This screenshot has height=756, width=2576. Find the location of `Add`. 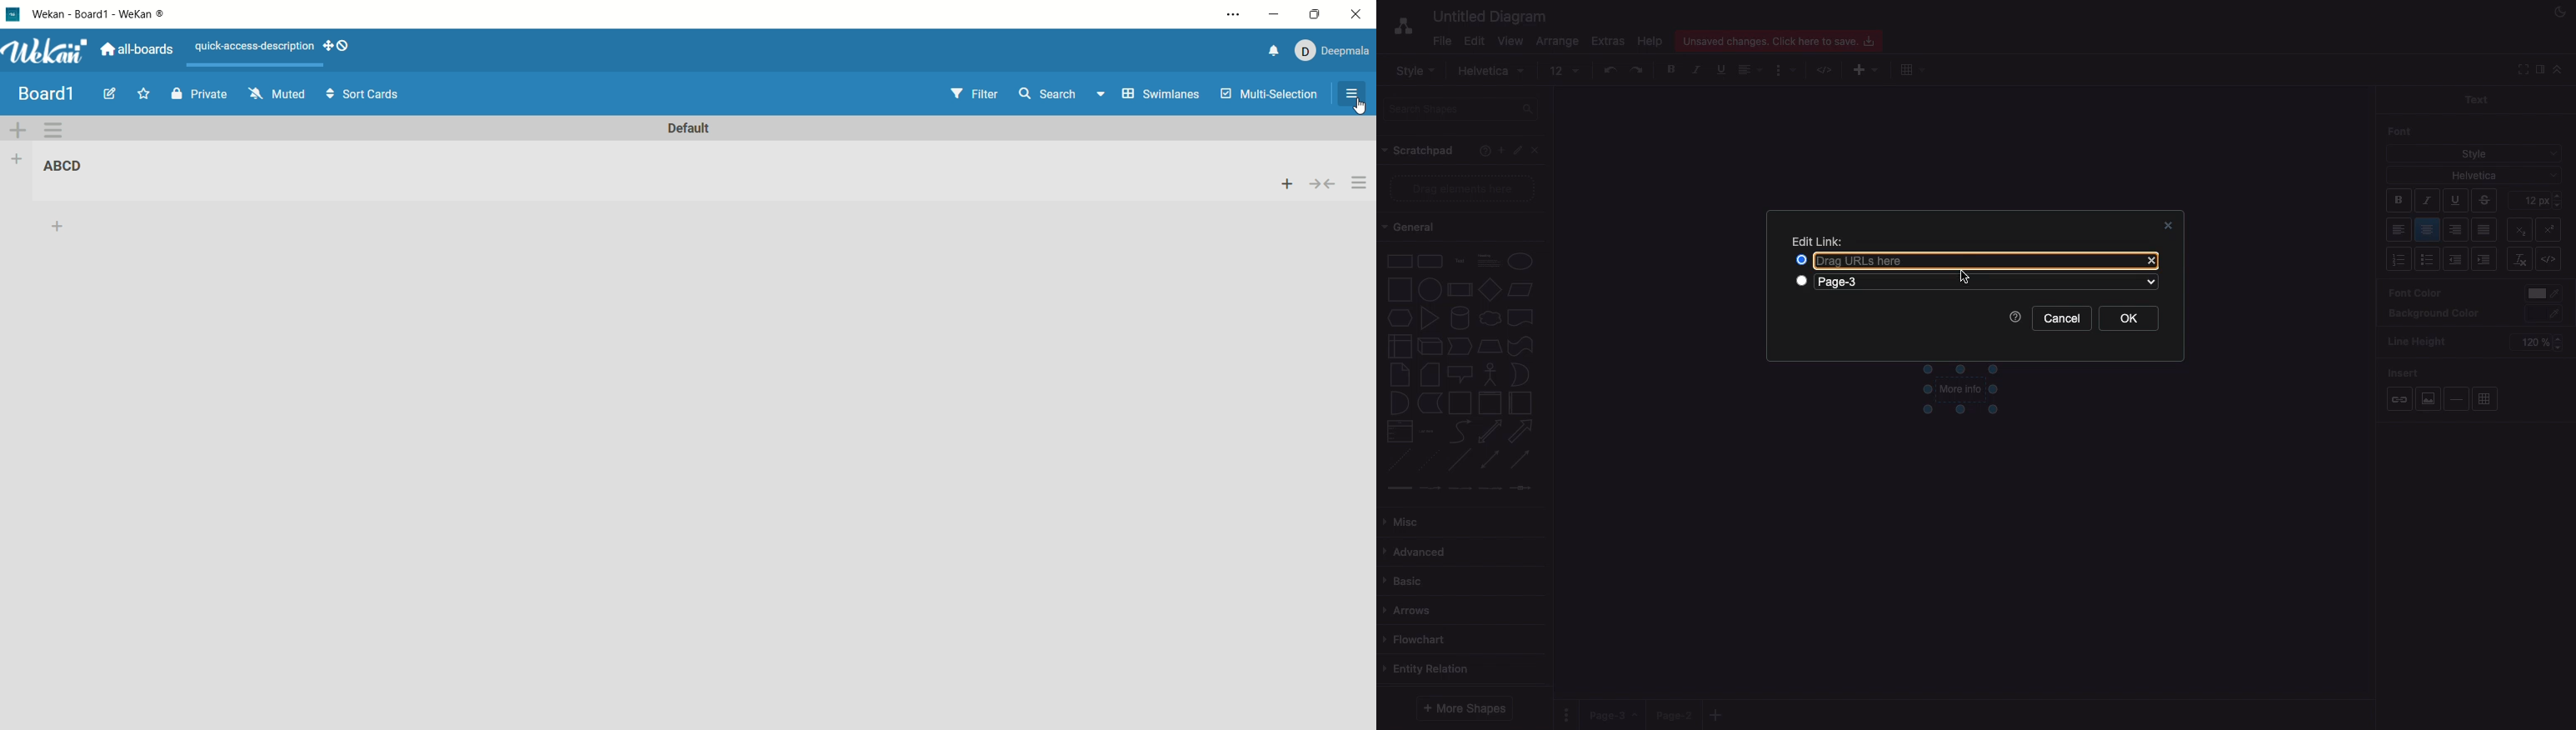

Add is located at coordinates (1910, 70).